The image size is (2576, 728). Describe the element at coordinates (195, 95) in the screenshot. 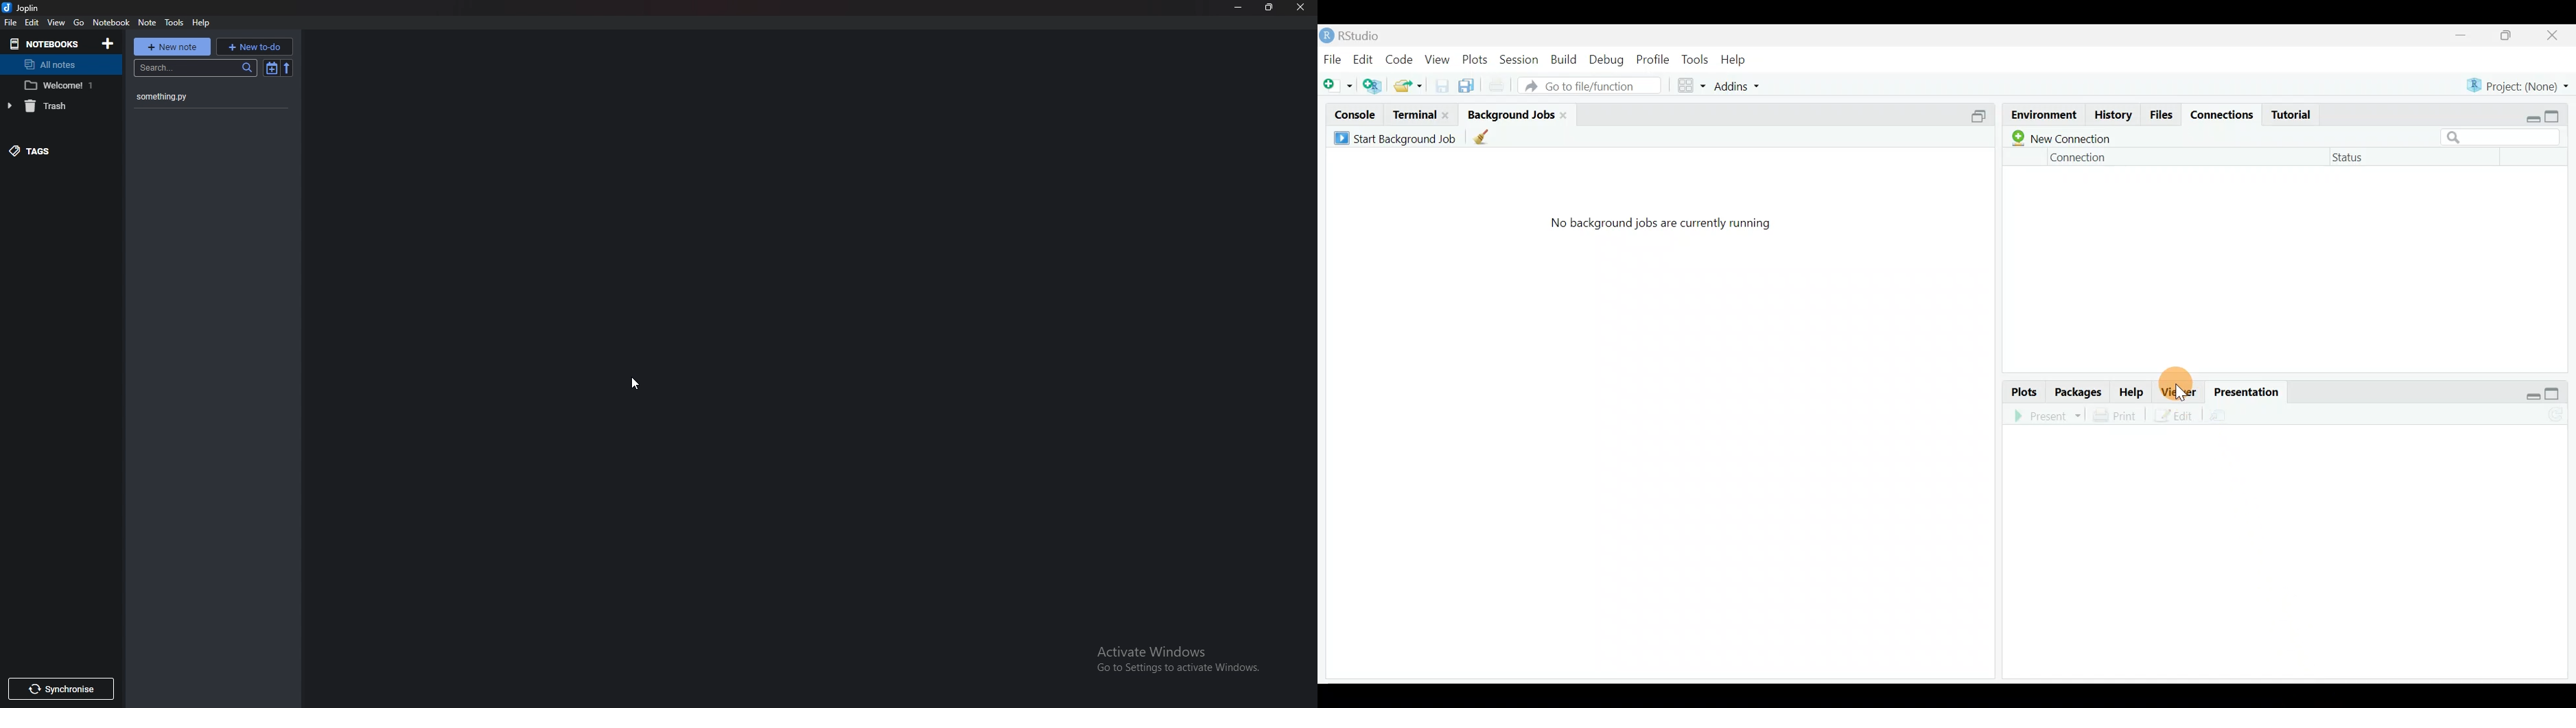

I see `something.py` at that location.